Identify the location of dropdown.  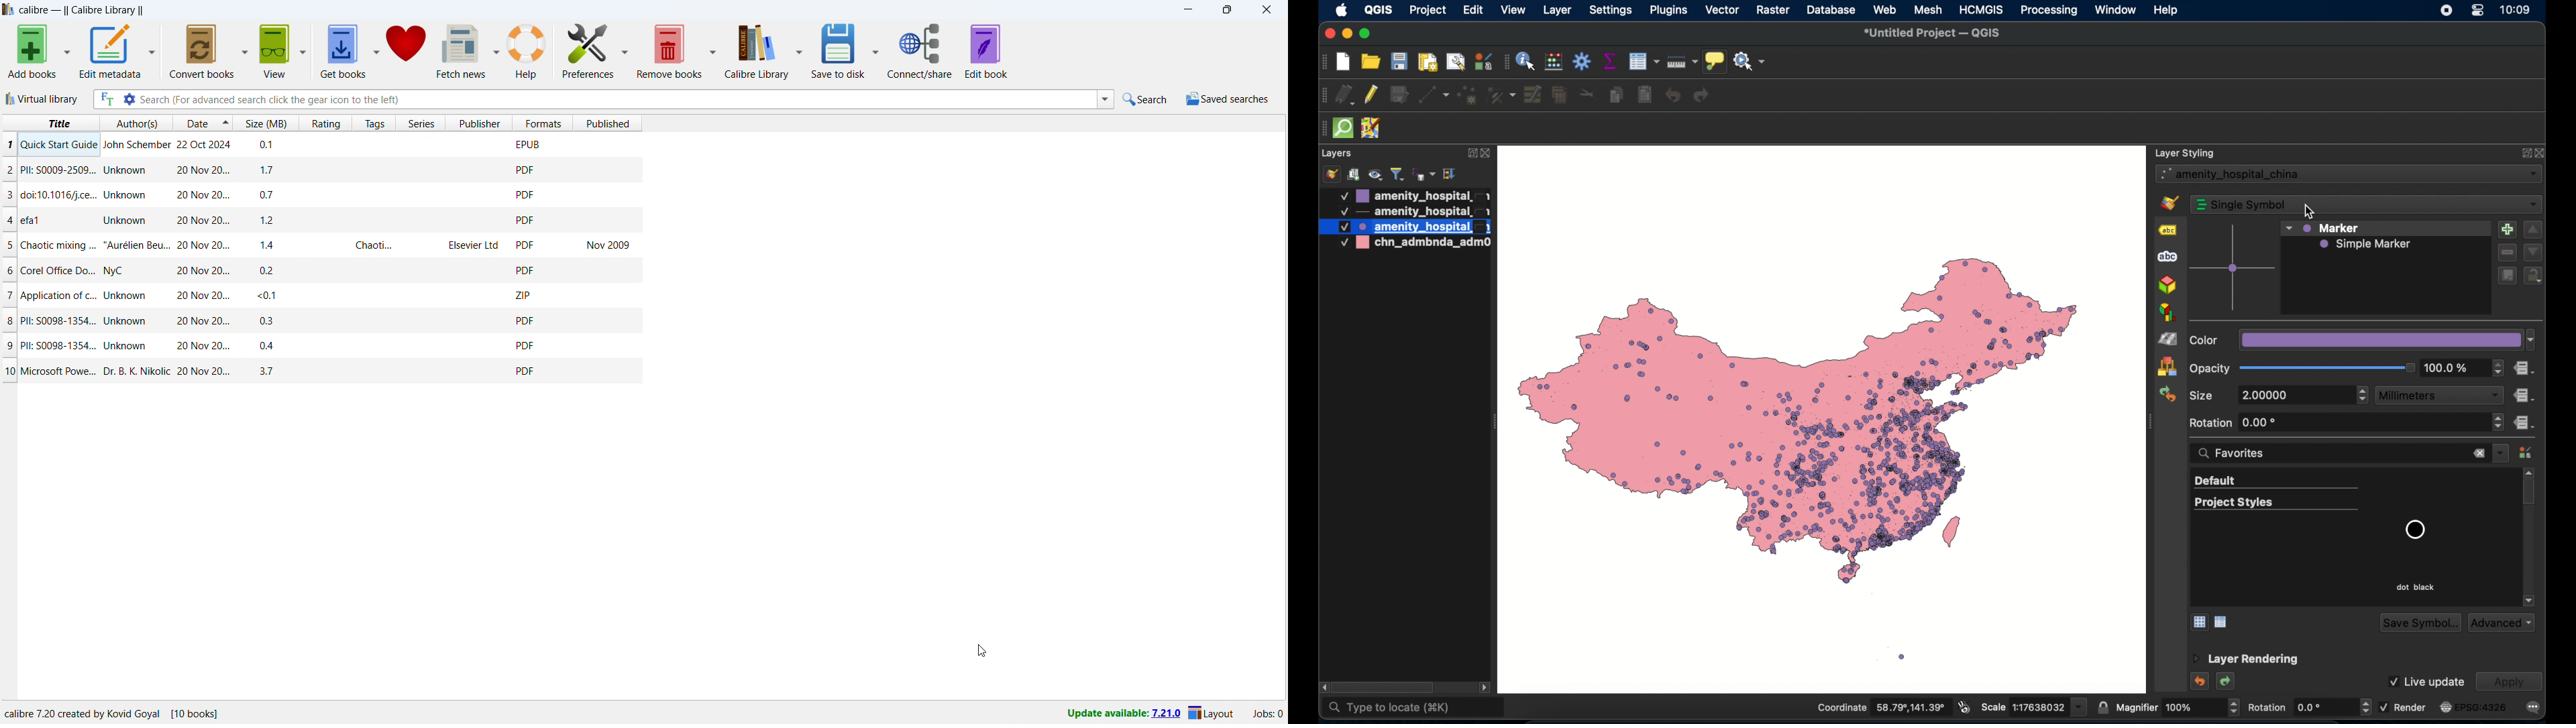
(2502, 453).